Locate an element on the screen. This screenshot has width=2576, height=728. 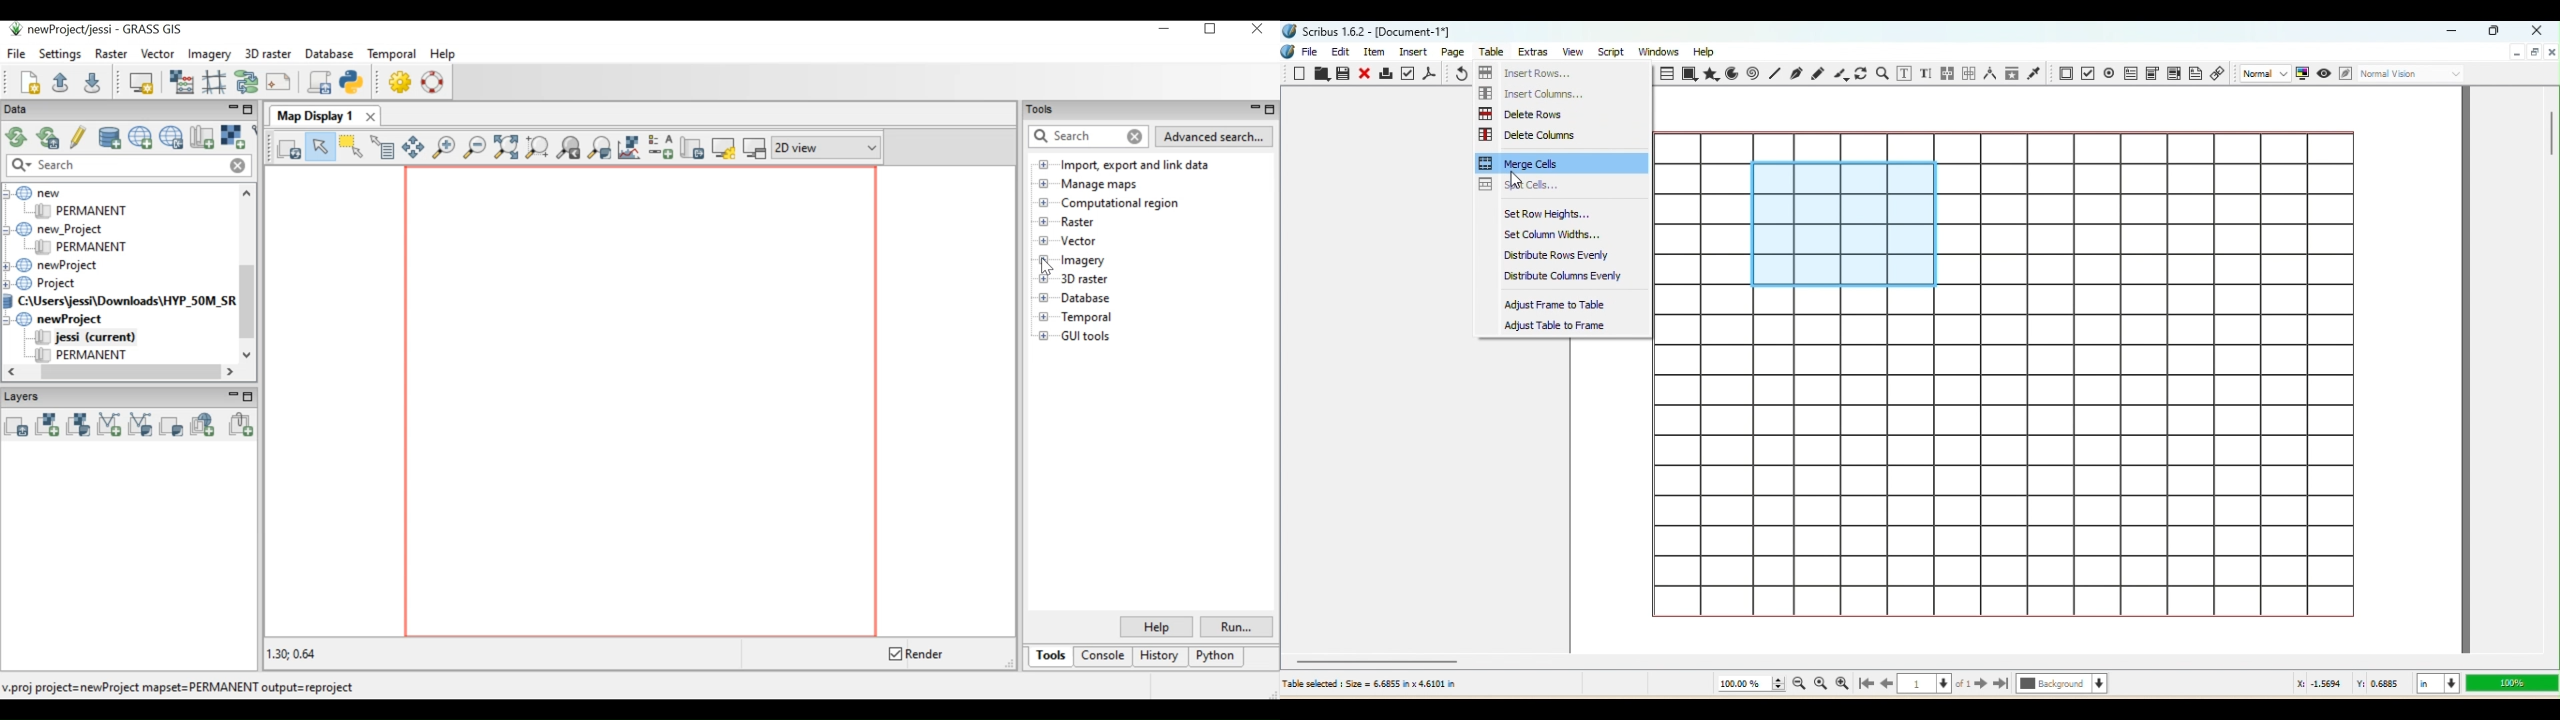
Bezier curve is located at coordinates (1797, 75).